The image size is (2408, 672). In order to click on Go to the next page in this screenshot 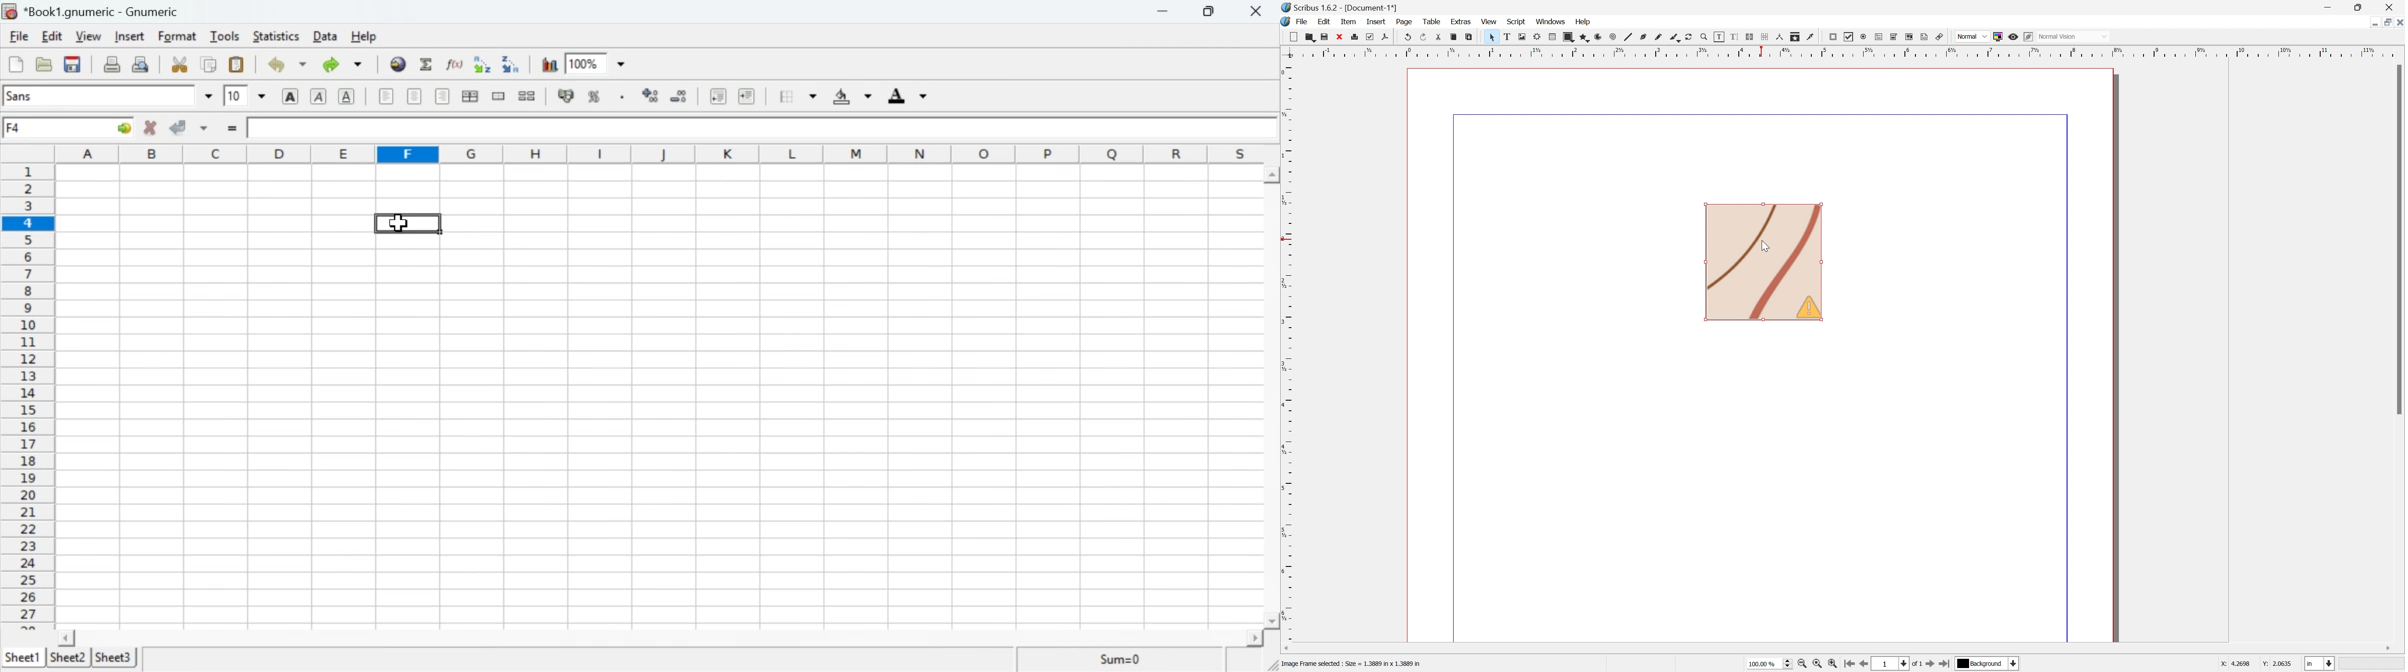, I will do `click(1931, 666)`.